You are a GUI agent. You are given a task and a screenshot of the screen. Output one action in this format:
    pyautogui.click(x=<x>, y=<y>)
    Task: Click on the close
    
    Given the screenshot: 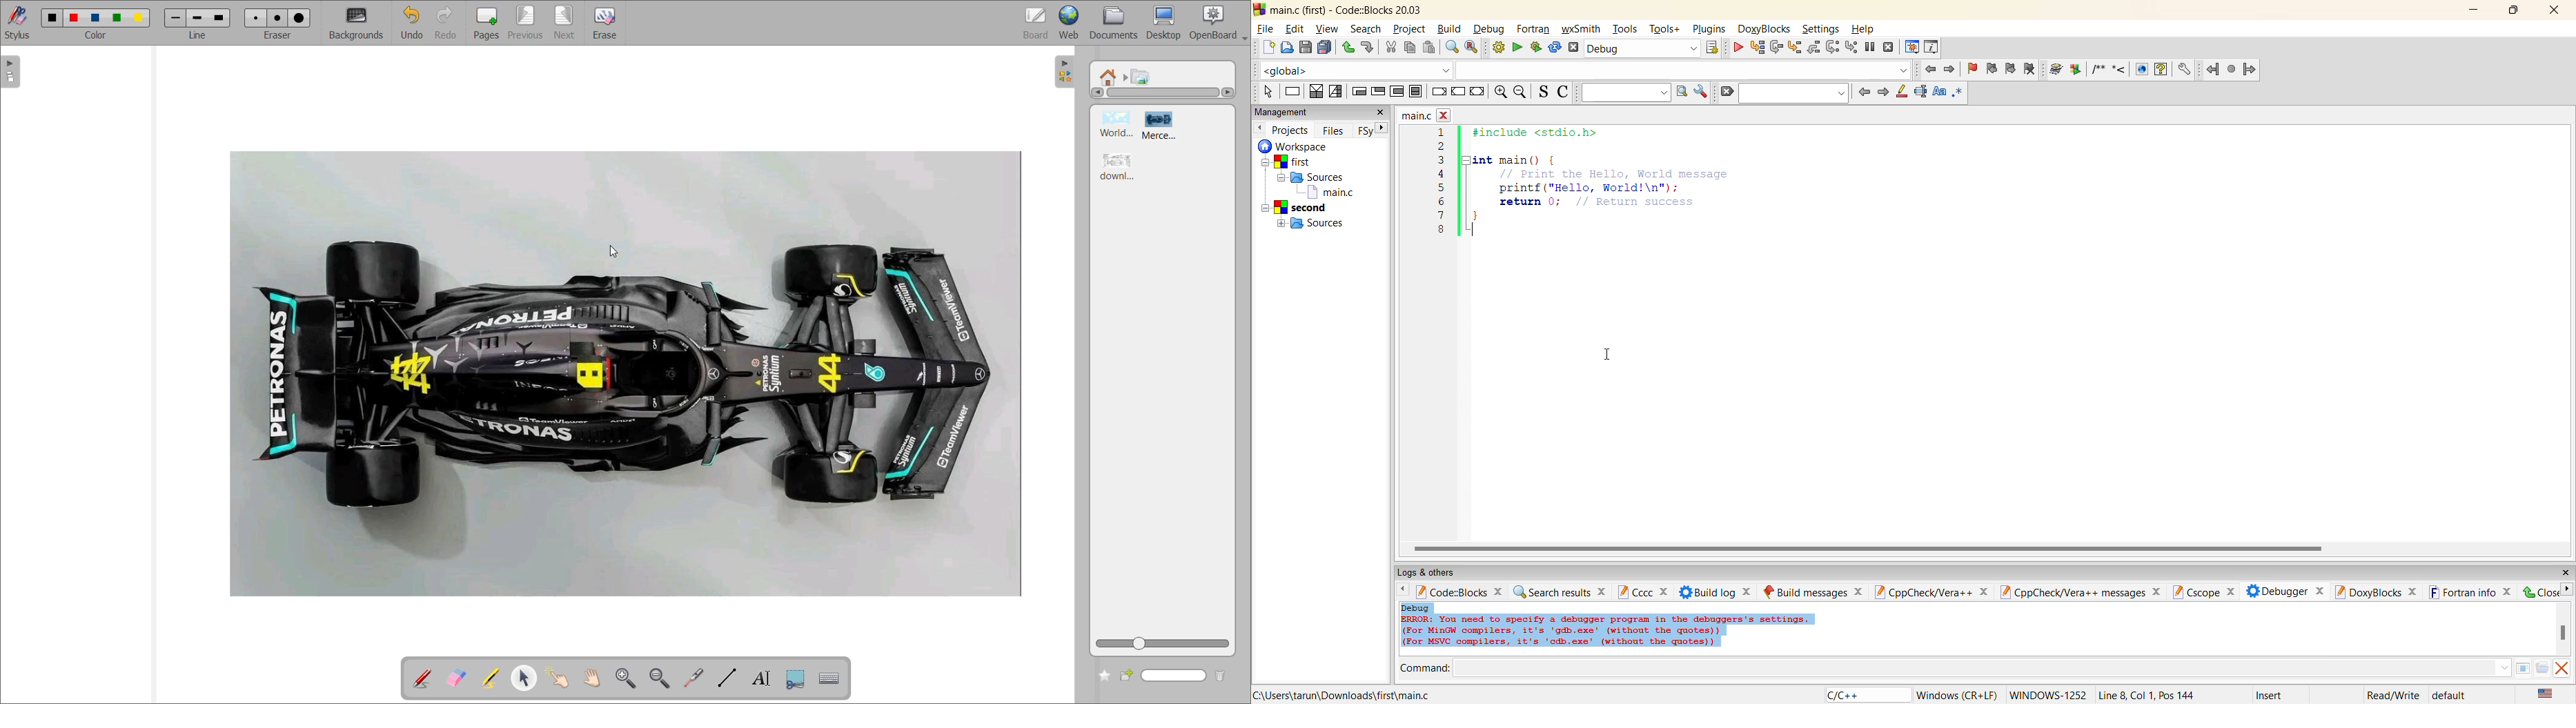 What is the action you would take?
    pyautogui.click(x=2557, y=12)
    